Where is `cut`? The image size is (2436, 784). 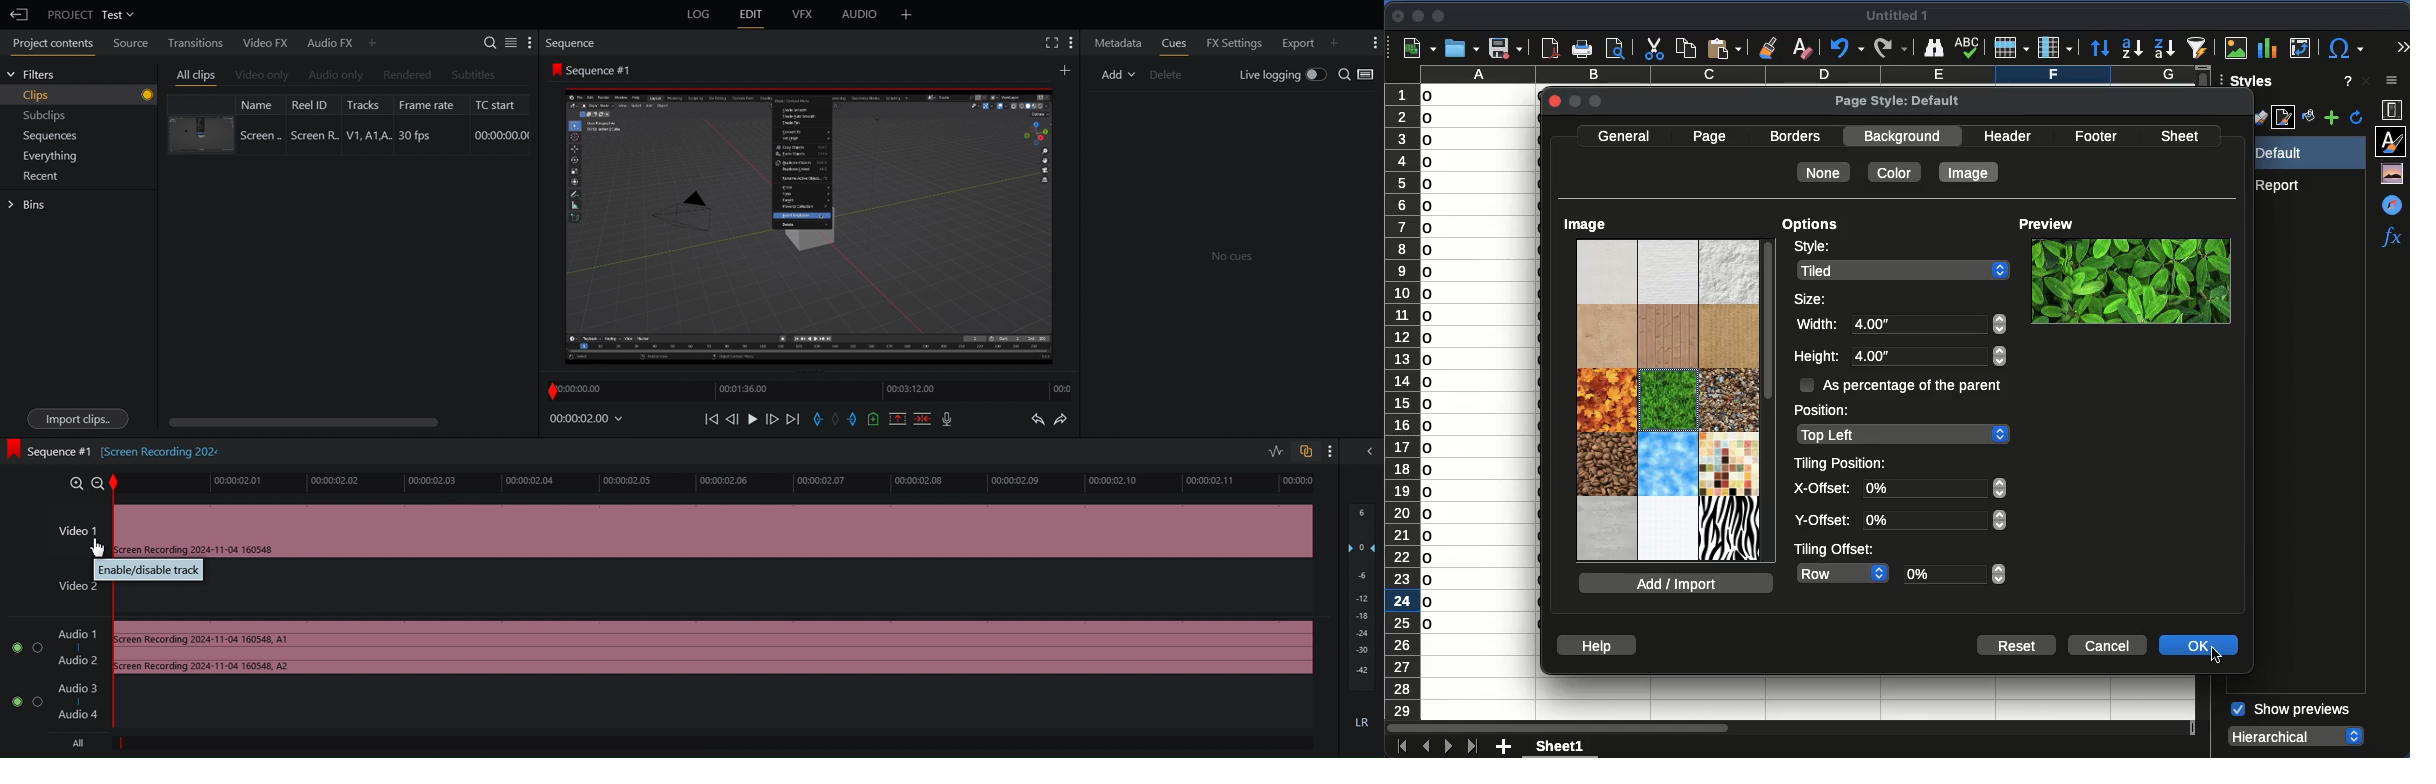
cut is located at coordinates (1653, 49).